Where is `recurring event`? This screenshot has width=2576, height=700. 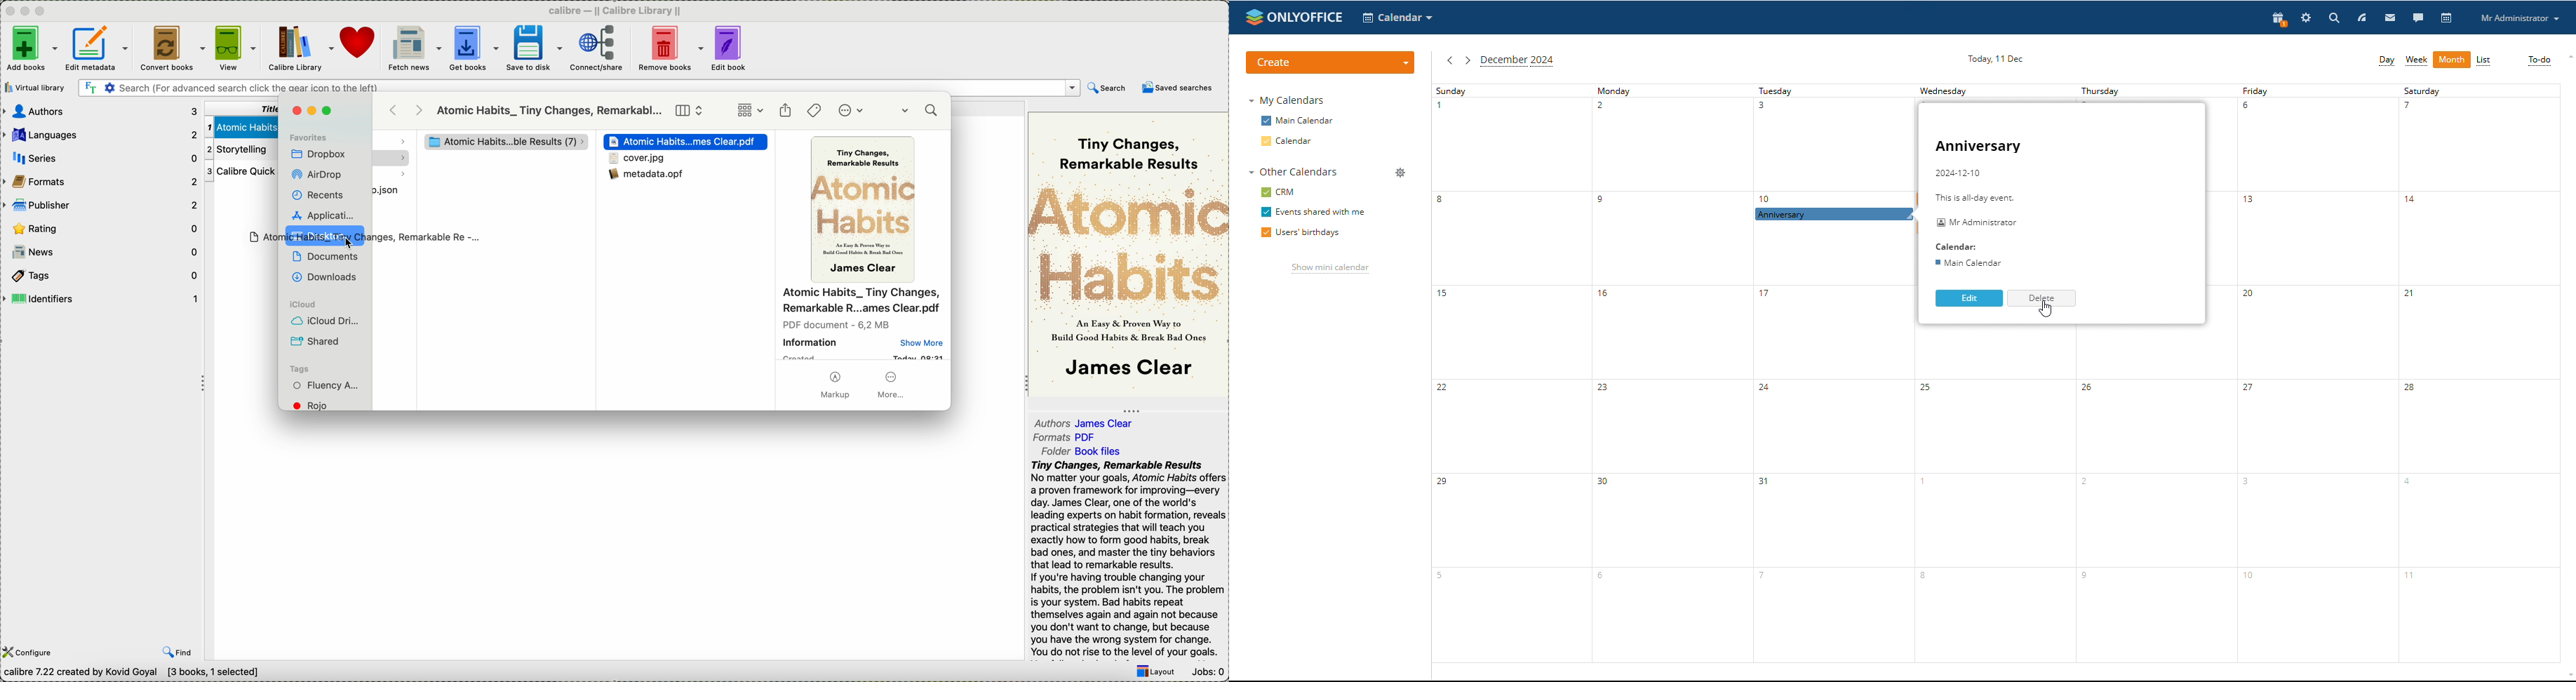 recurring event is located at coordinates (1834, 213).